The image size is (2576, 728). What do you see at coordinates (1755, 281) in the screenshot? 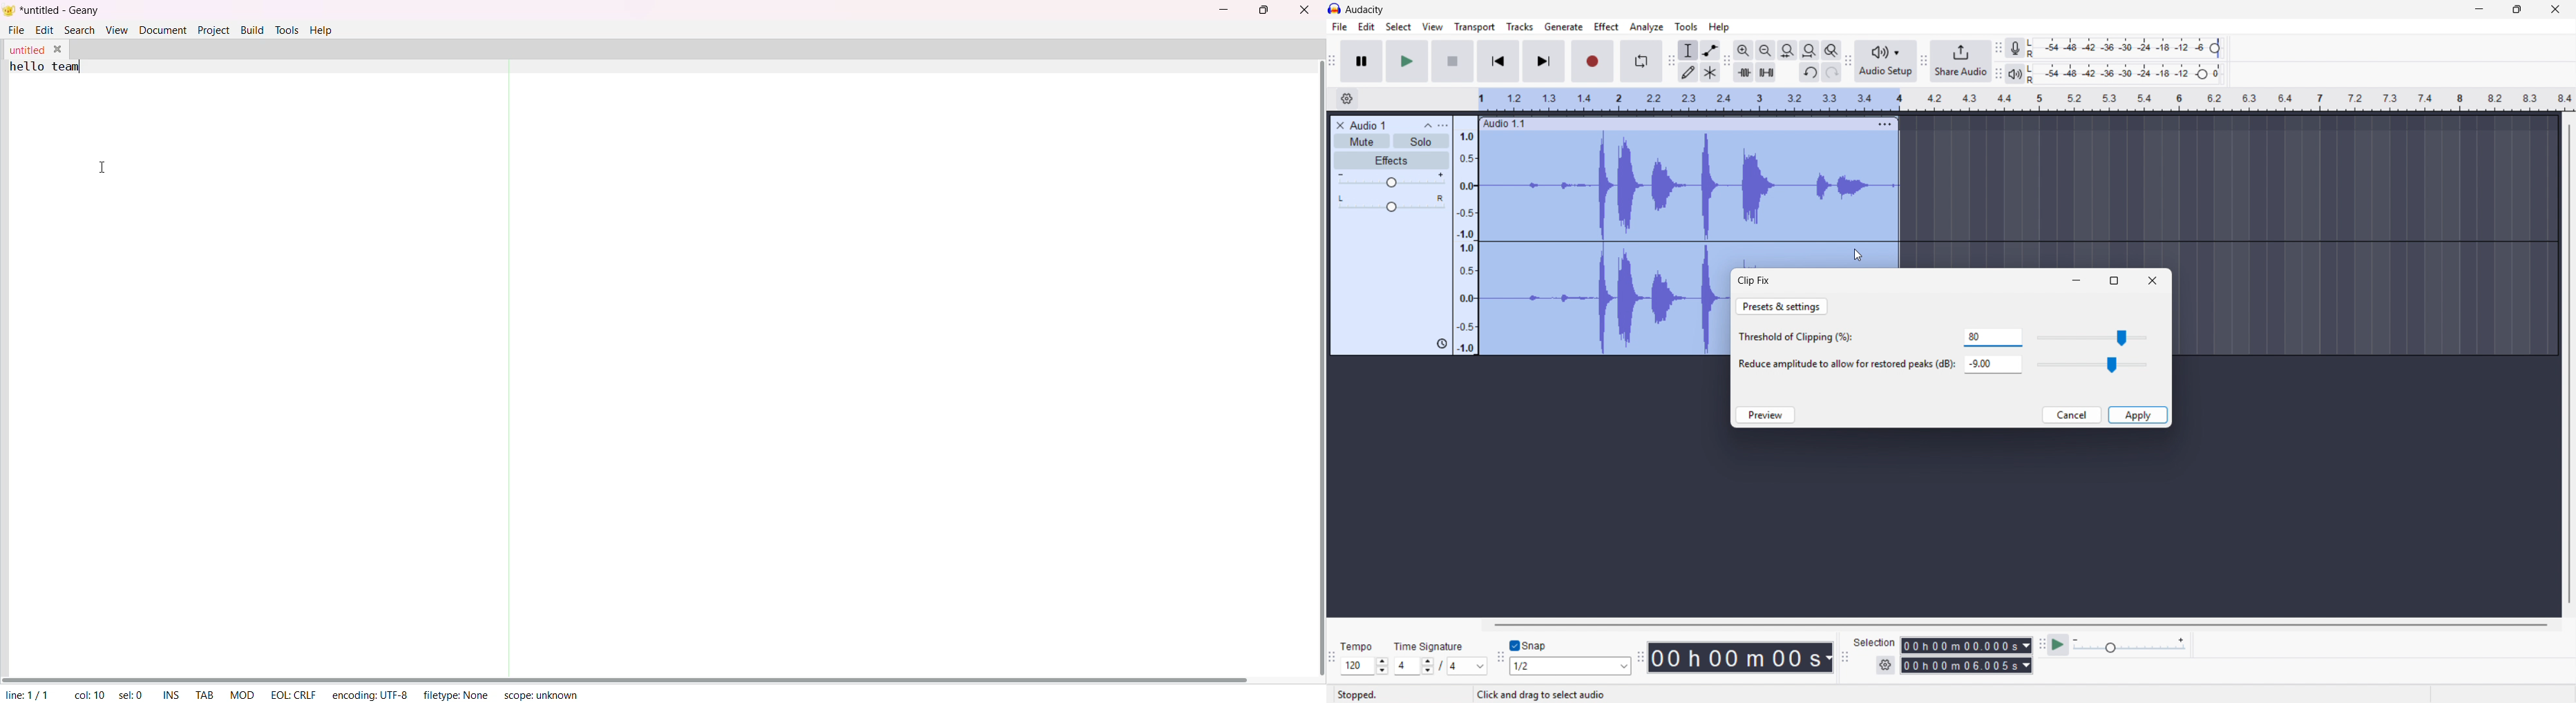
I see `Clip fix dialogue box` at bounding box center [1755, 281].